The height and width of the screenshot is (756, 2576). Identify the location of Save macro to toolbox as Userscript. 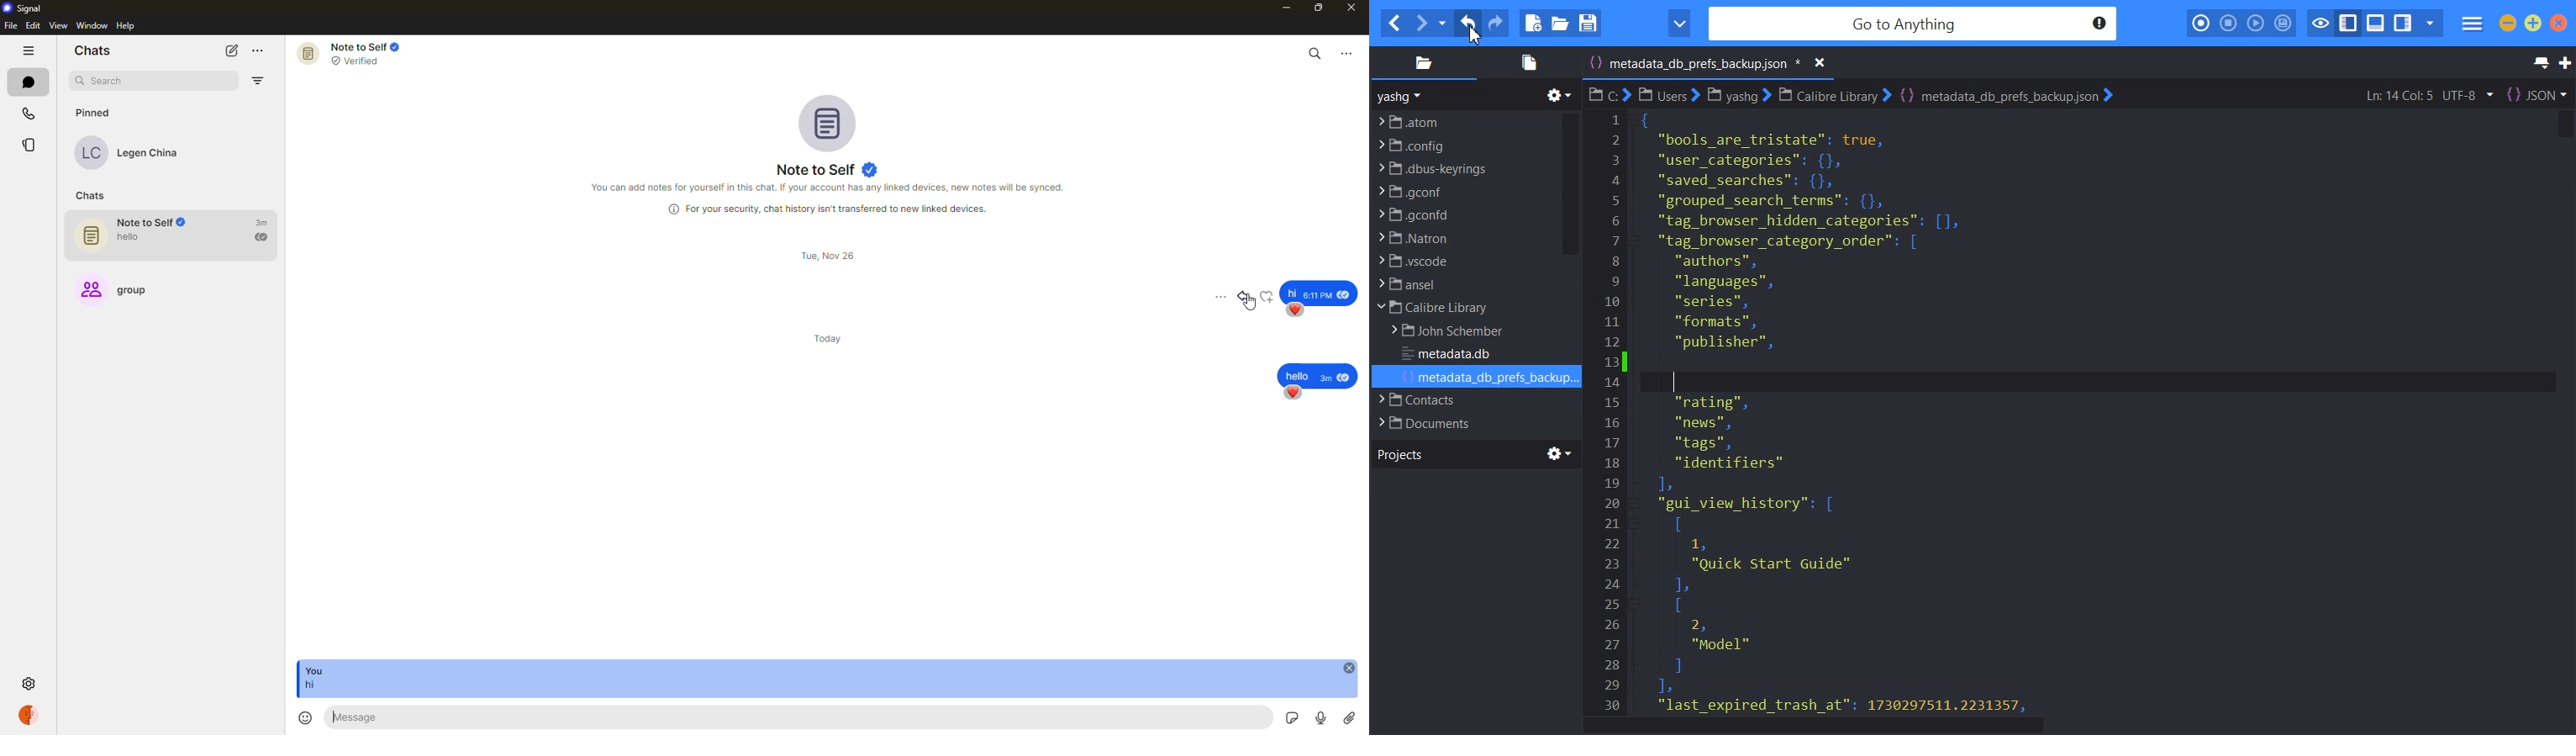
(2284, 23).